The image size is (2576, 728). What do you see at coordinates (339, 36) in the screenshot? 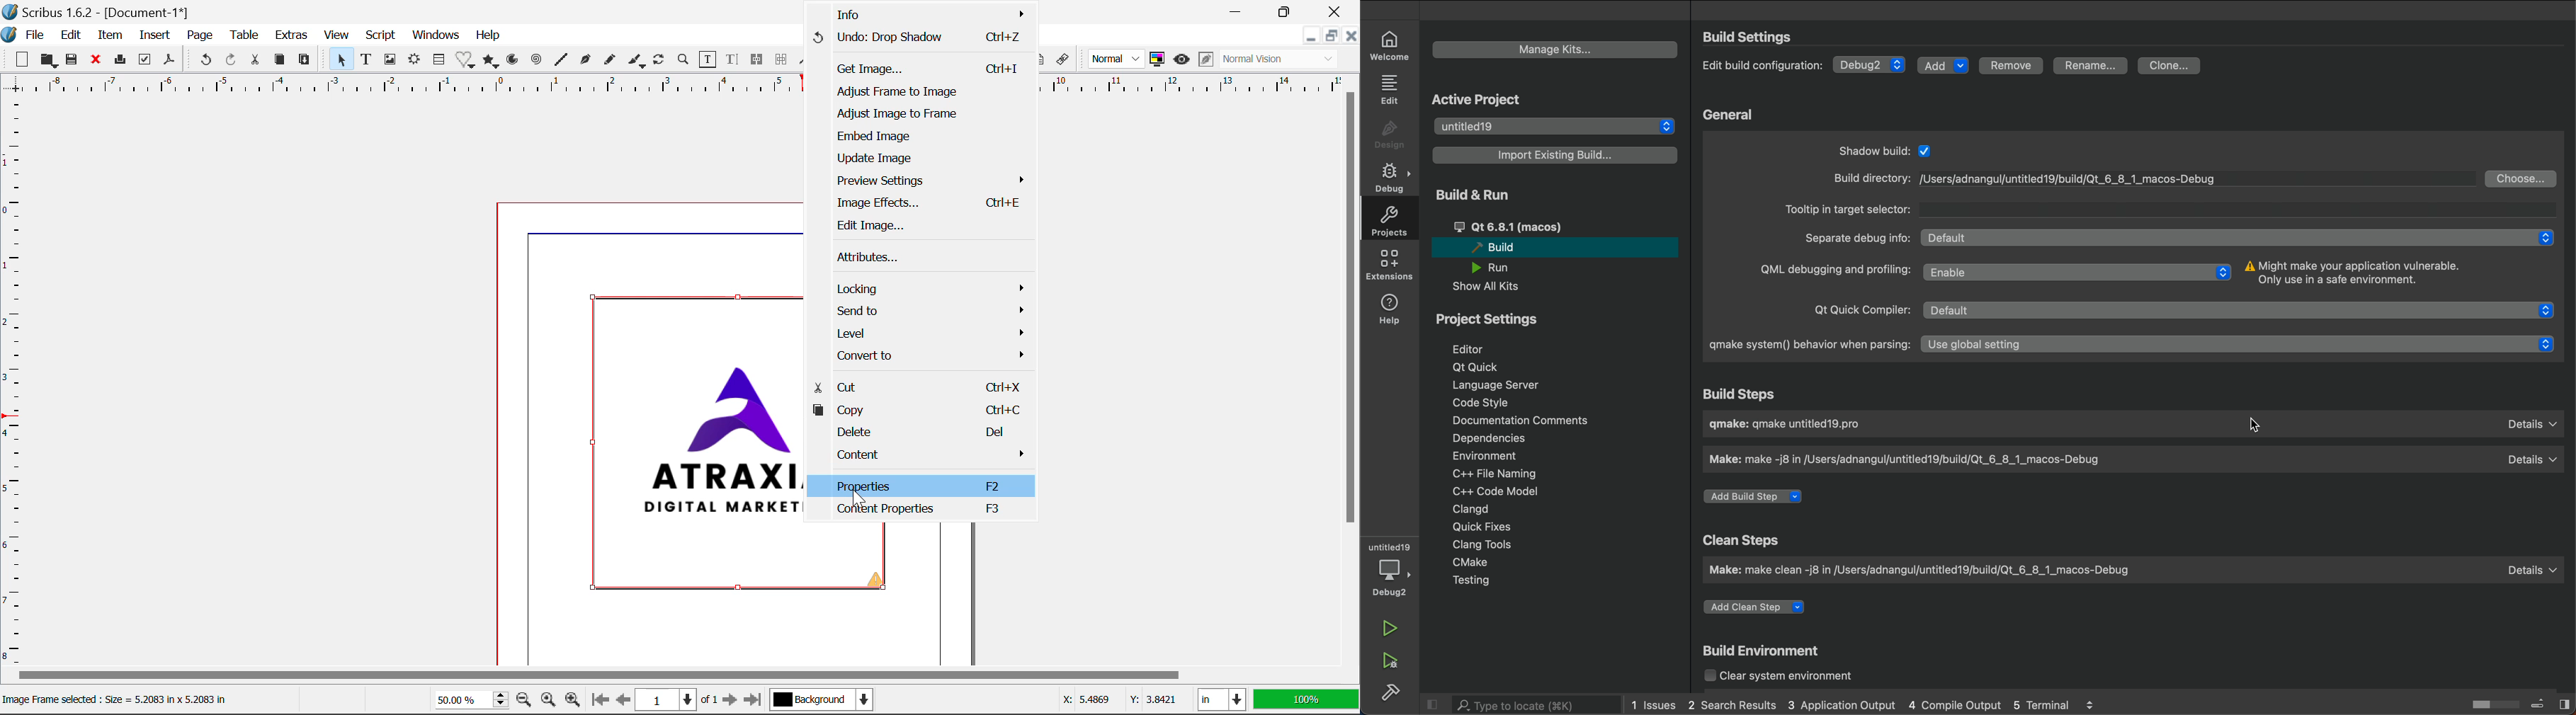
I see `View` at bounding box center [339, 36].